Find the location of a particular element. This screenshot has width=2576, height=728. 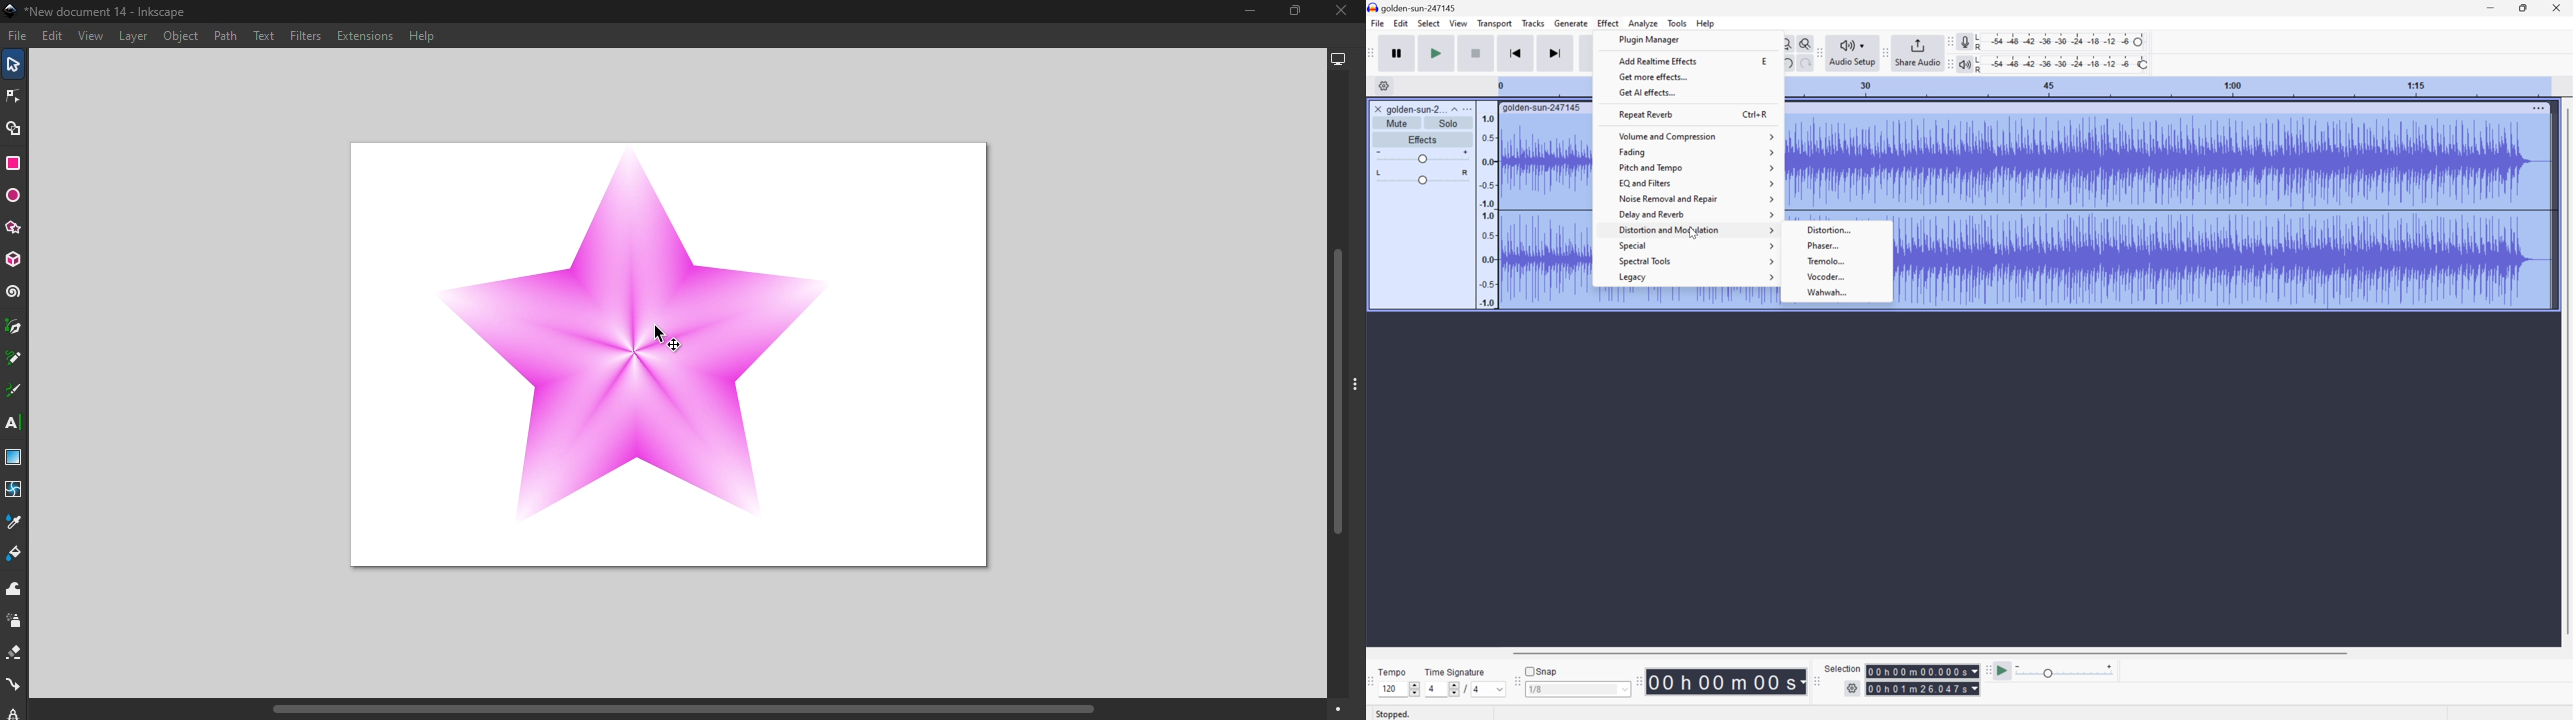

Document name is located at coordinates (101, 11).